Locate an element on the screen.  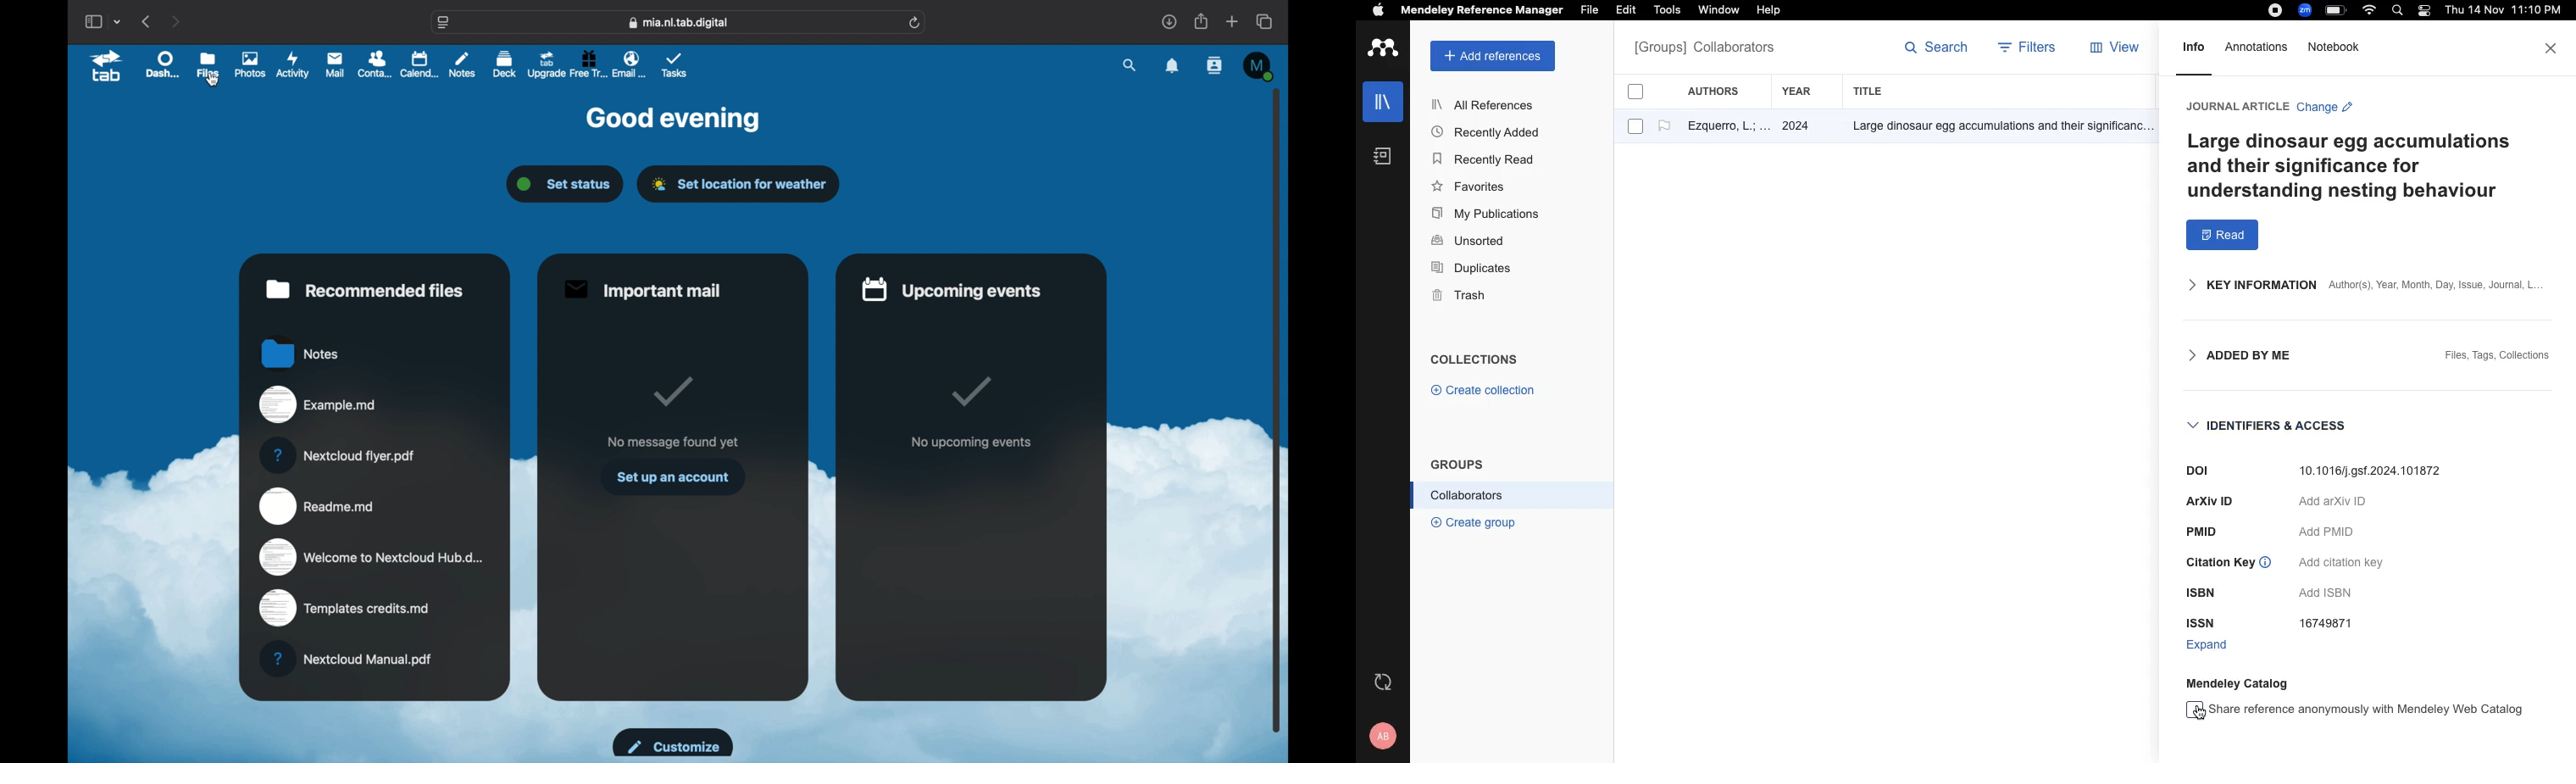
notebook is located at coordinates (1383, 156).